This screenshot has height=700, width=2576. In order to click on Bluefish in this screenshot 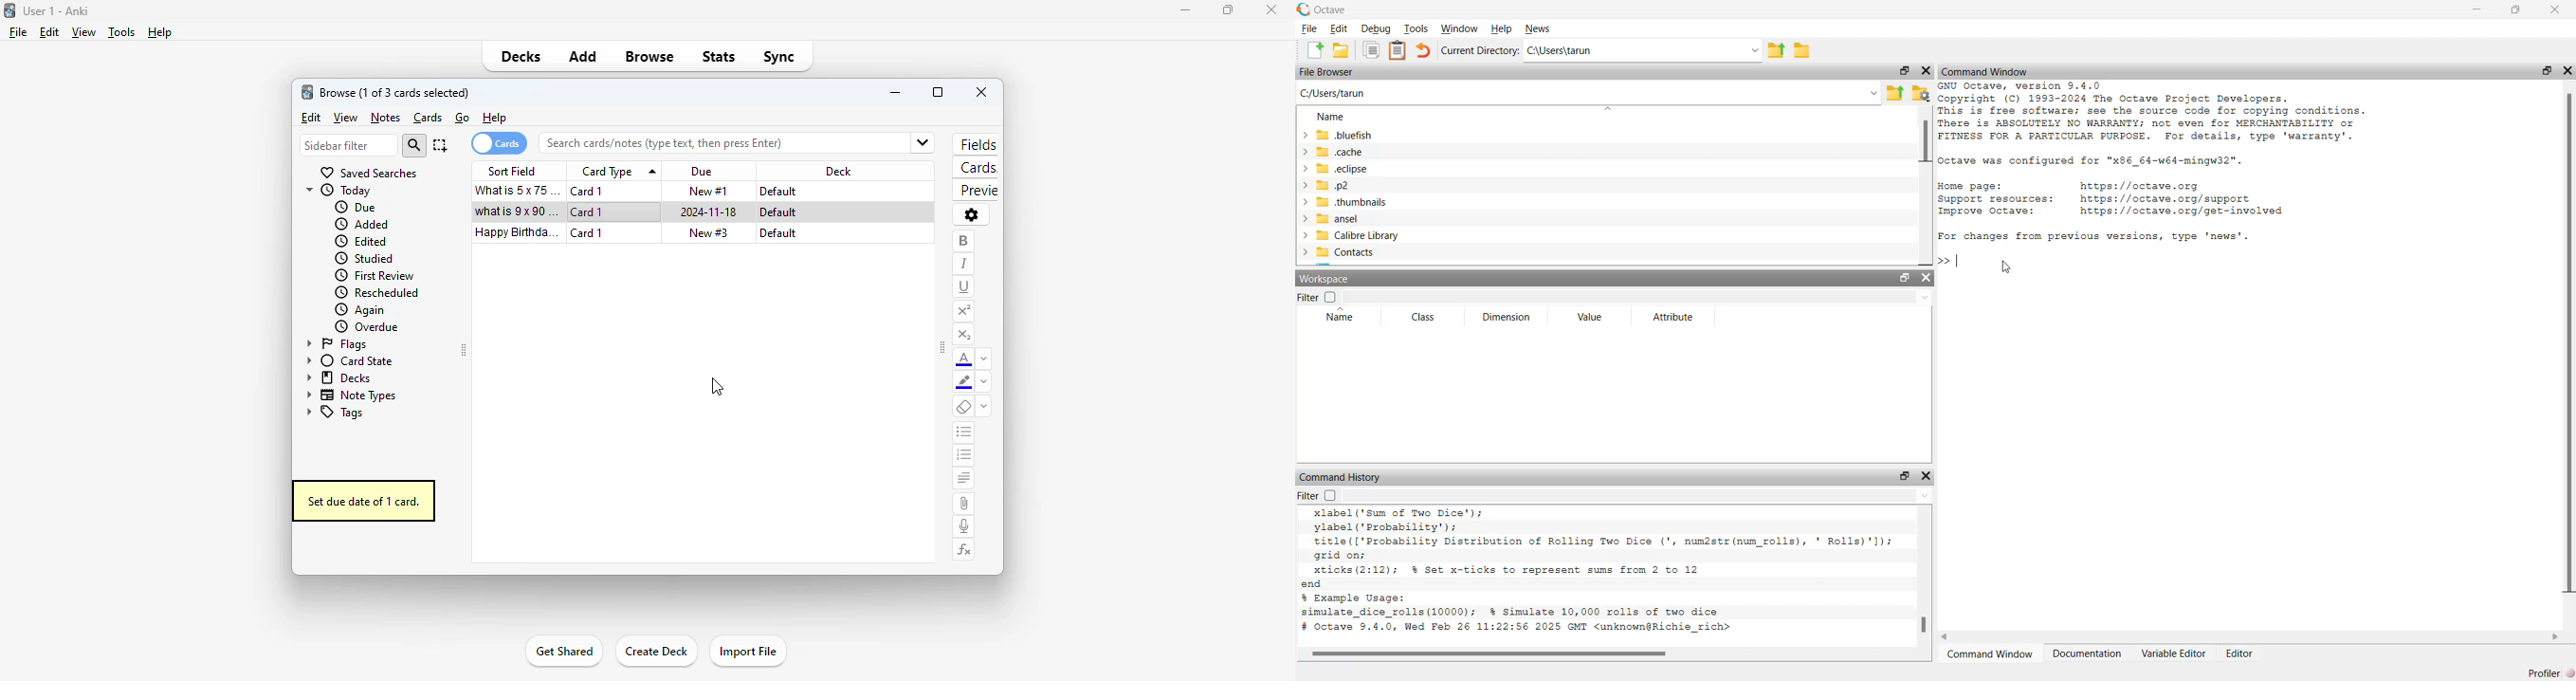, I will do `click(1336, 135)`.